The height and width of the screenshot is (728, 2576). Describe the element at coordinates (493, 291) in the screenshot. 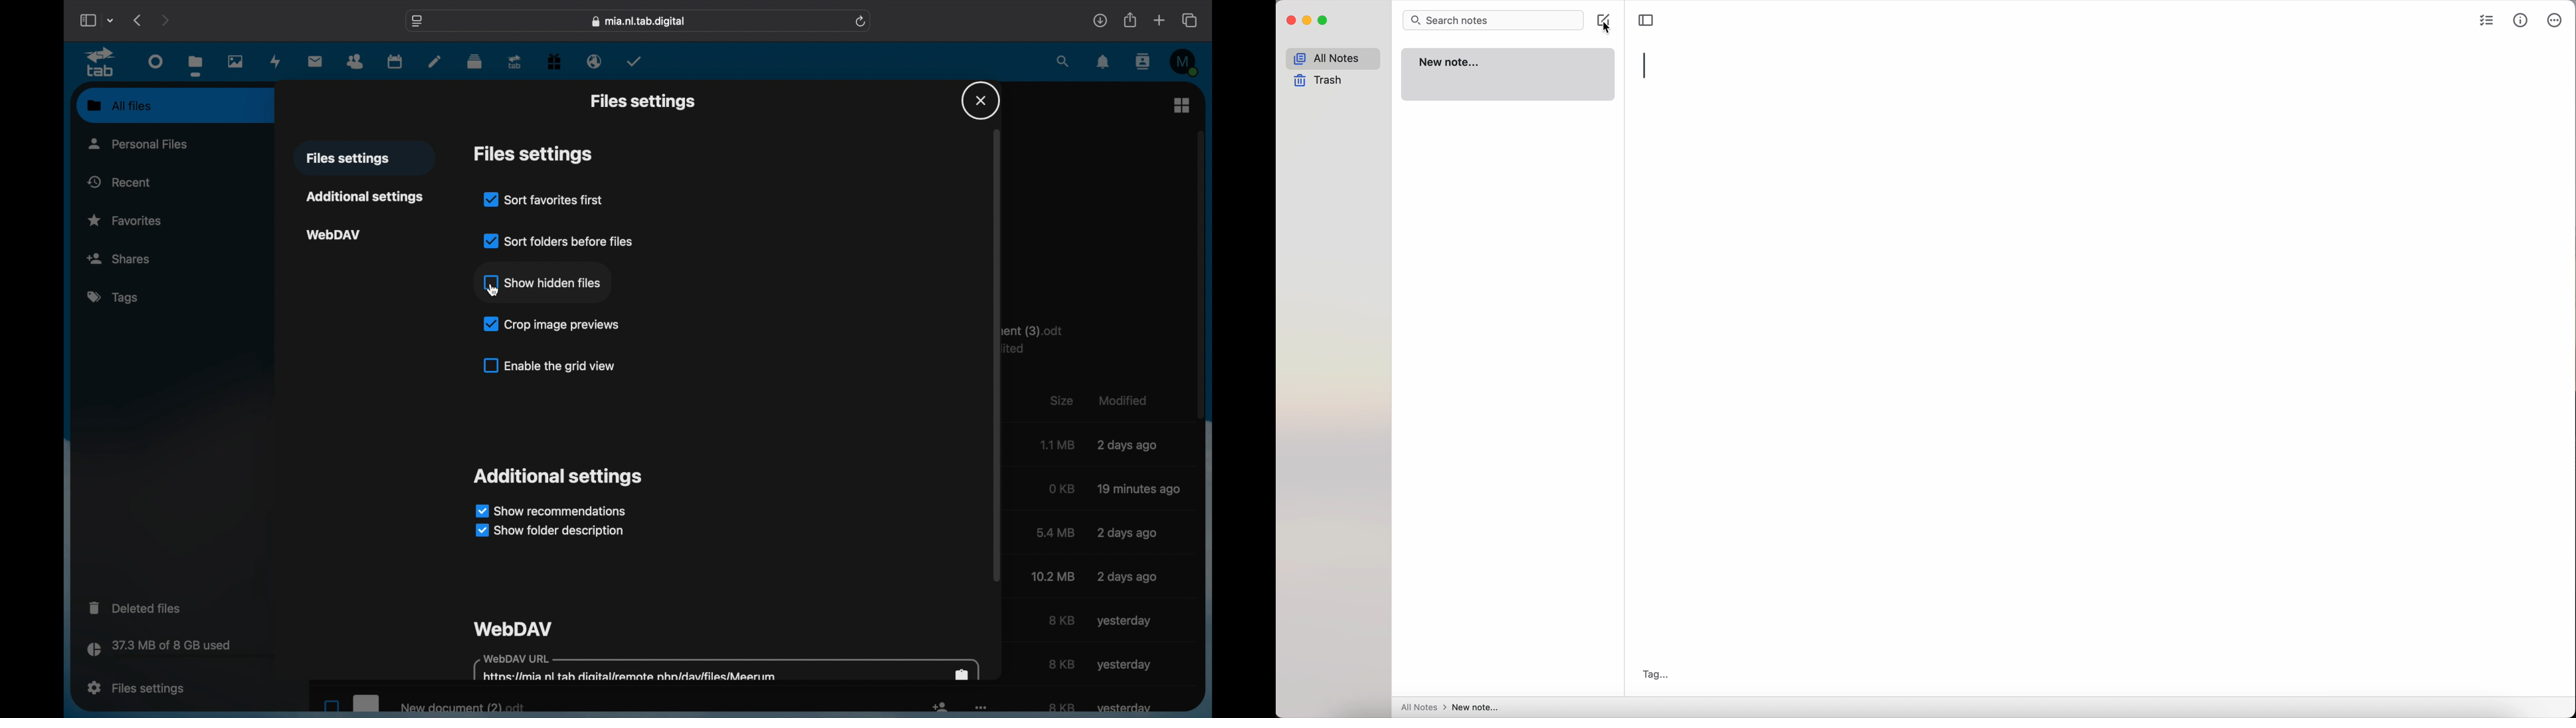

I see `cursor` at that location.